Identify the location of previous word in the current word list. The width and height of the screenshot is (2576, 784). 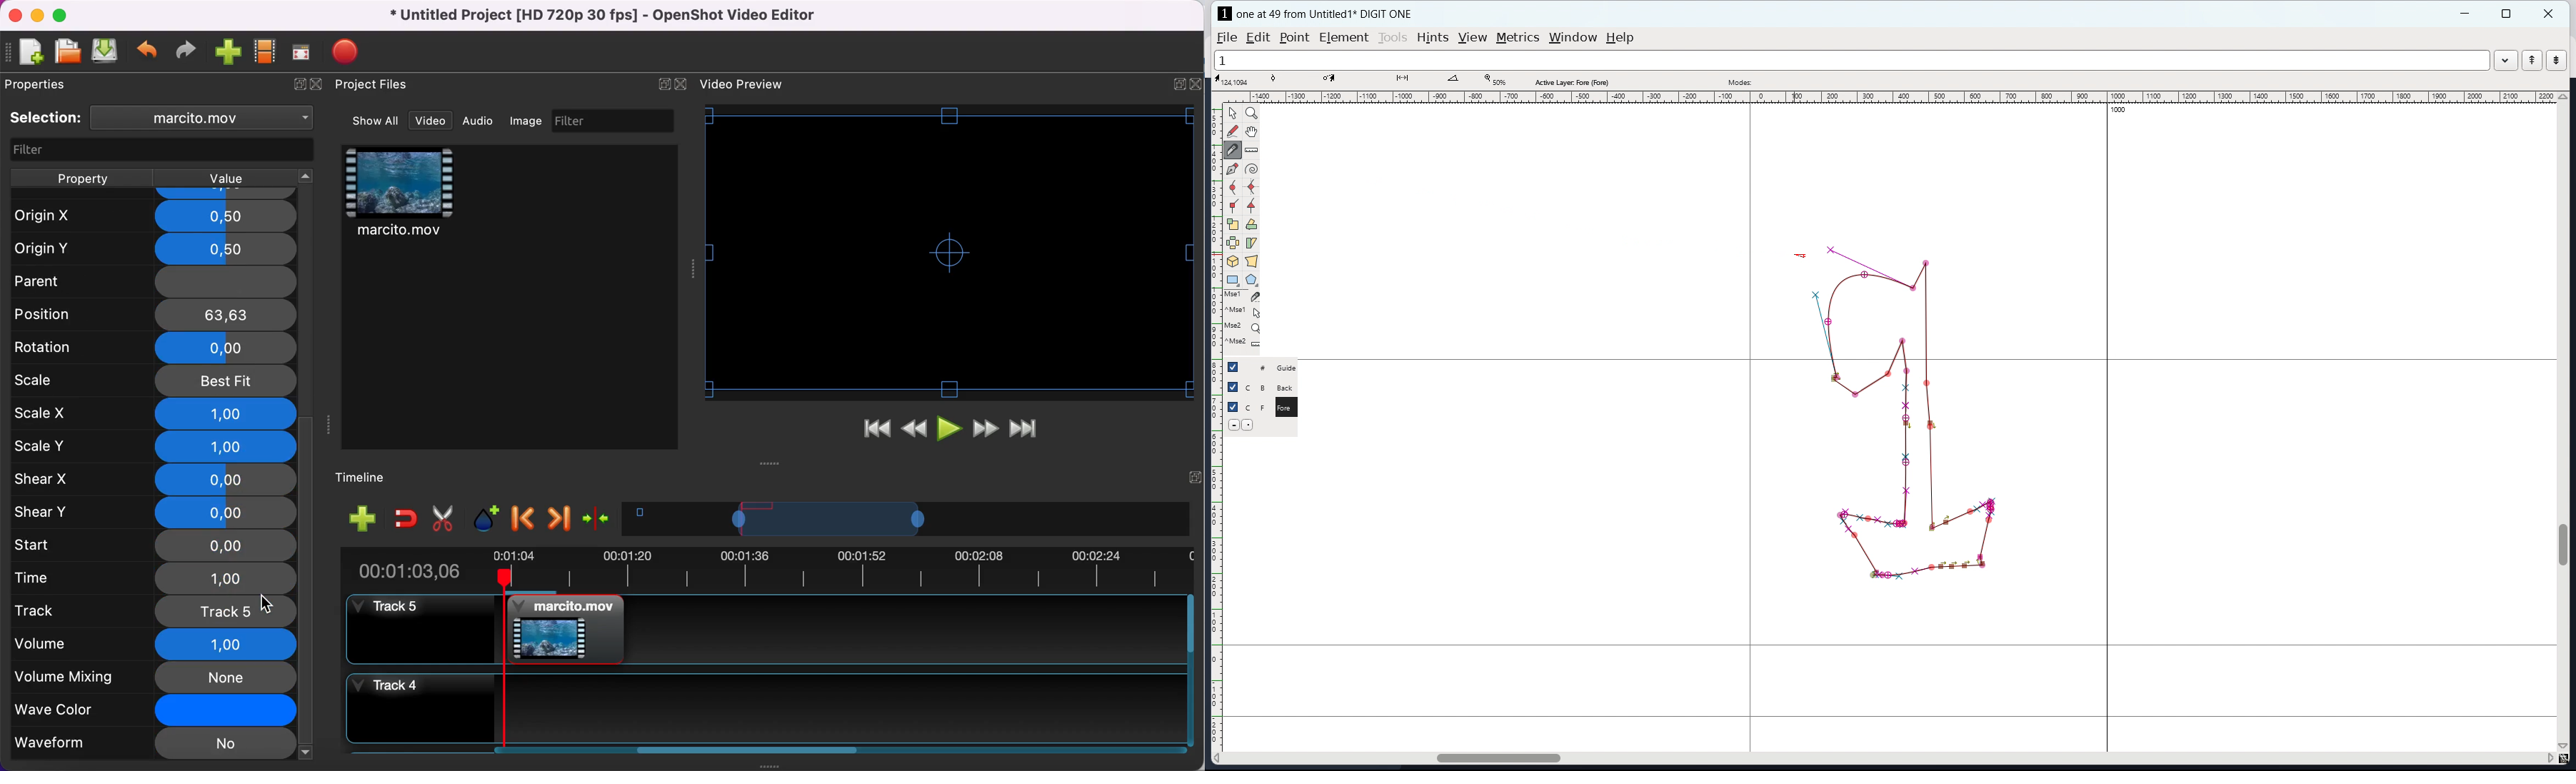
(2532, 60).